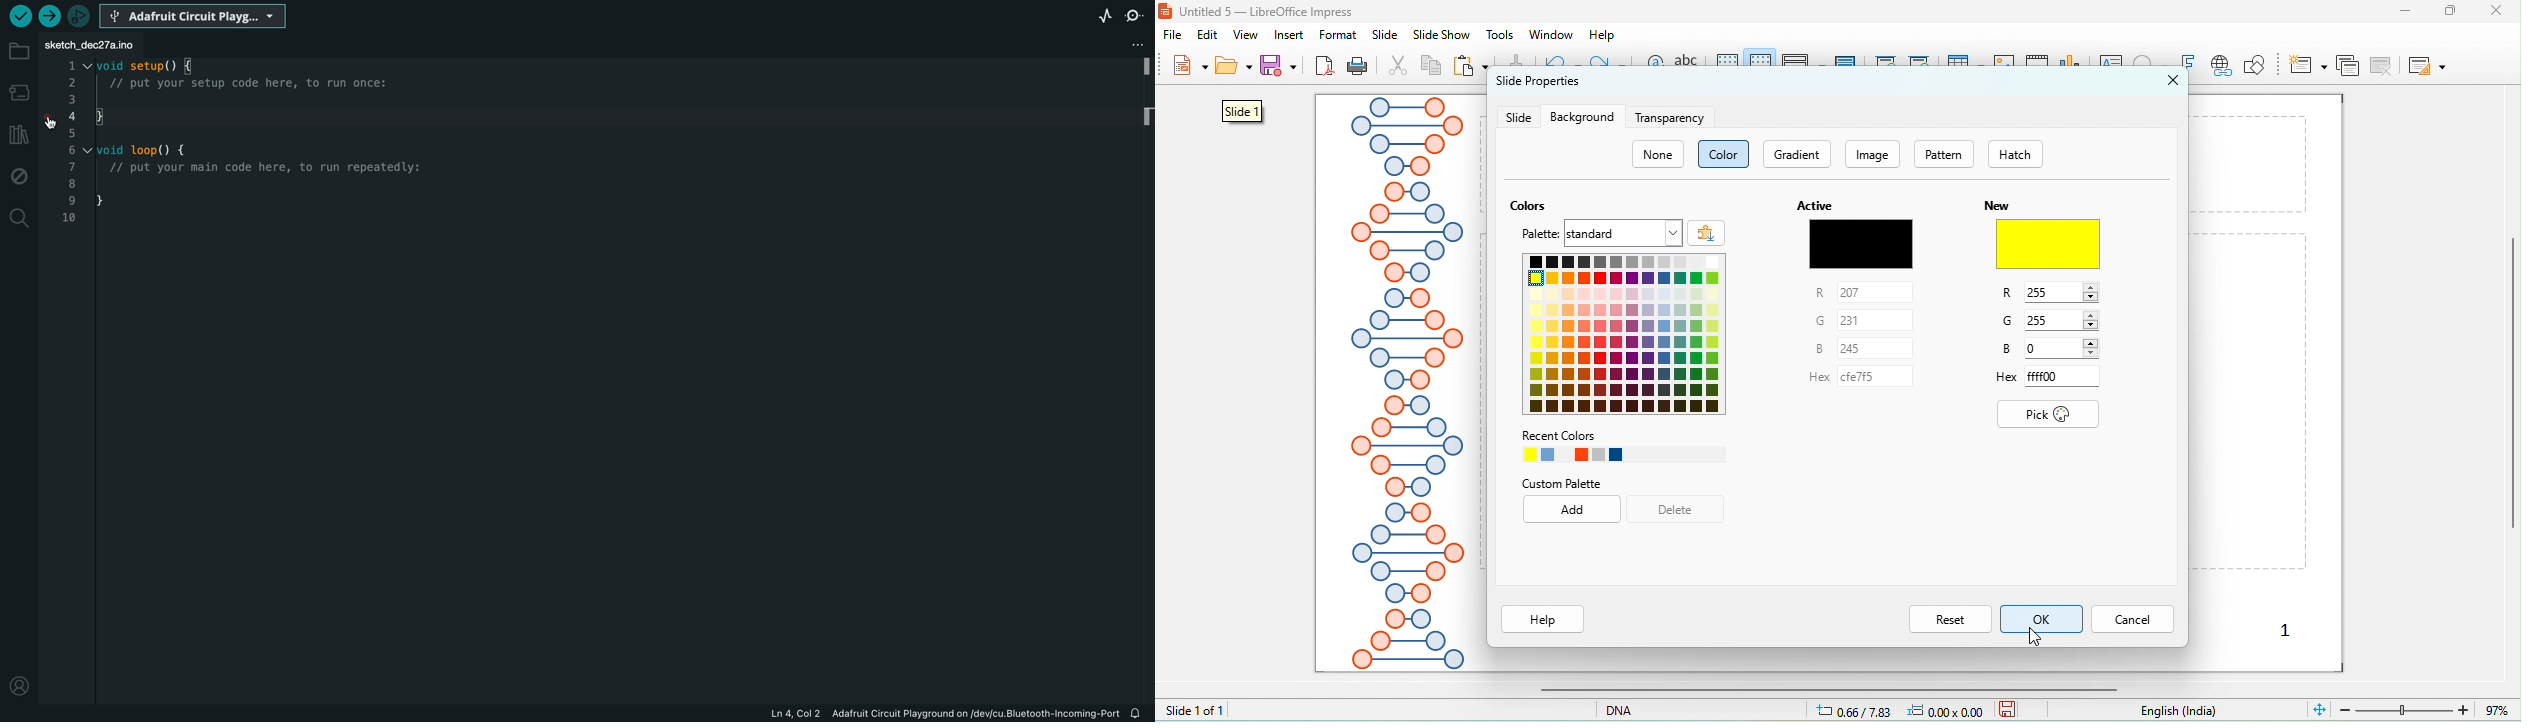  What do you see at coordinates (1210, 35) in the screenshot?
I see `edit` at bounding box center [1210, 35].